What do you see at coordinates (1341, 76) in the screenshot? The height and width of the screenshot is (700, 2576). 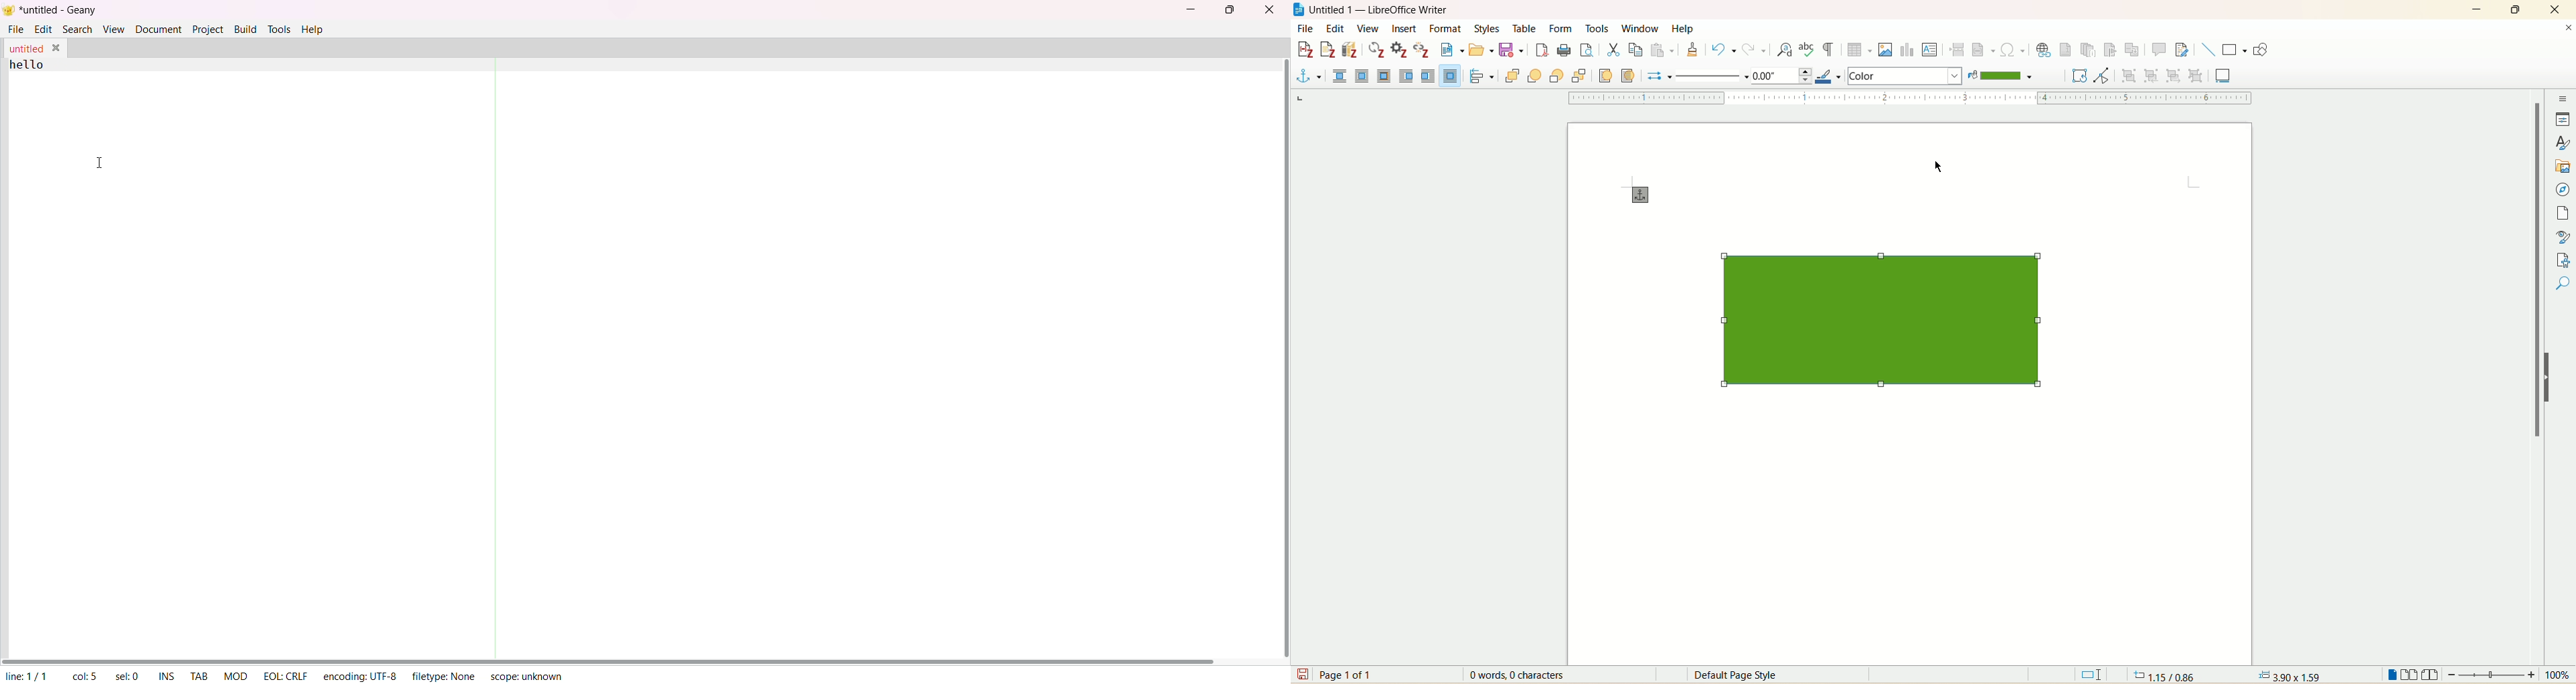 I see `none` at bounding box center [1341, 76].